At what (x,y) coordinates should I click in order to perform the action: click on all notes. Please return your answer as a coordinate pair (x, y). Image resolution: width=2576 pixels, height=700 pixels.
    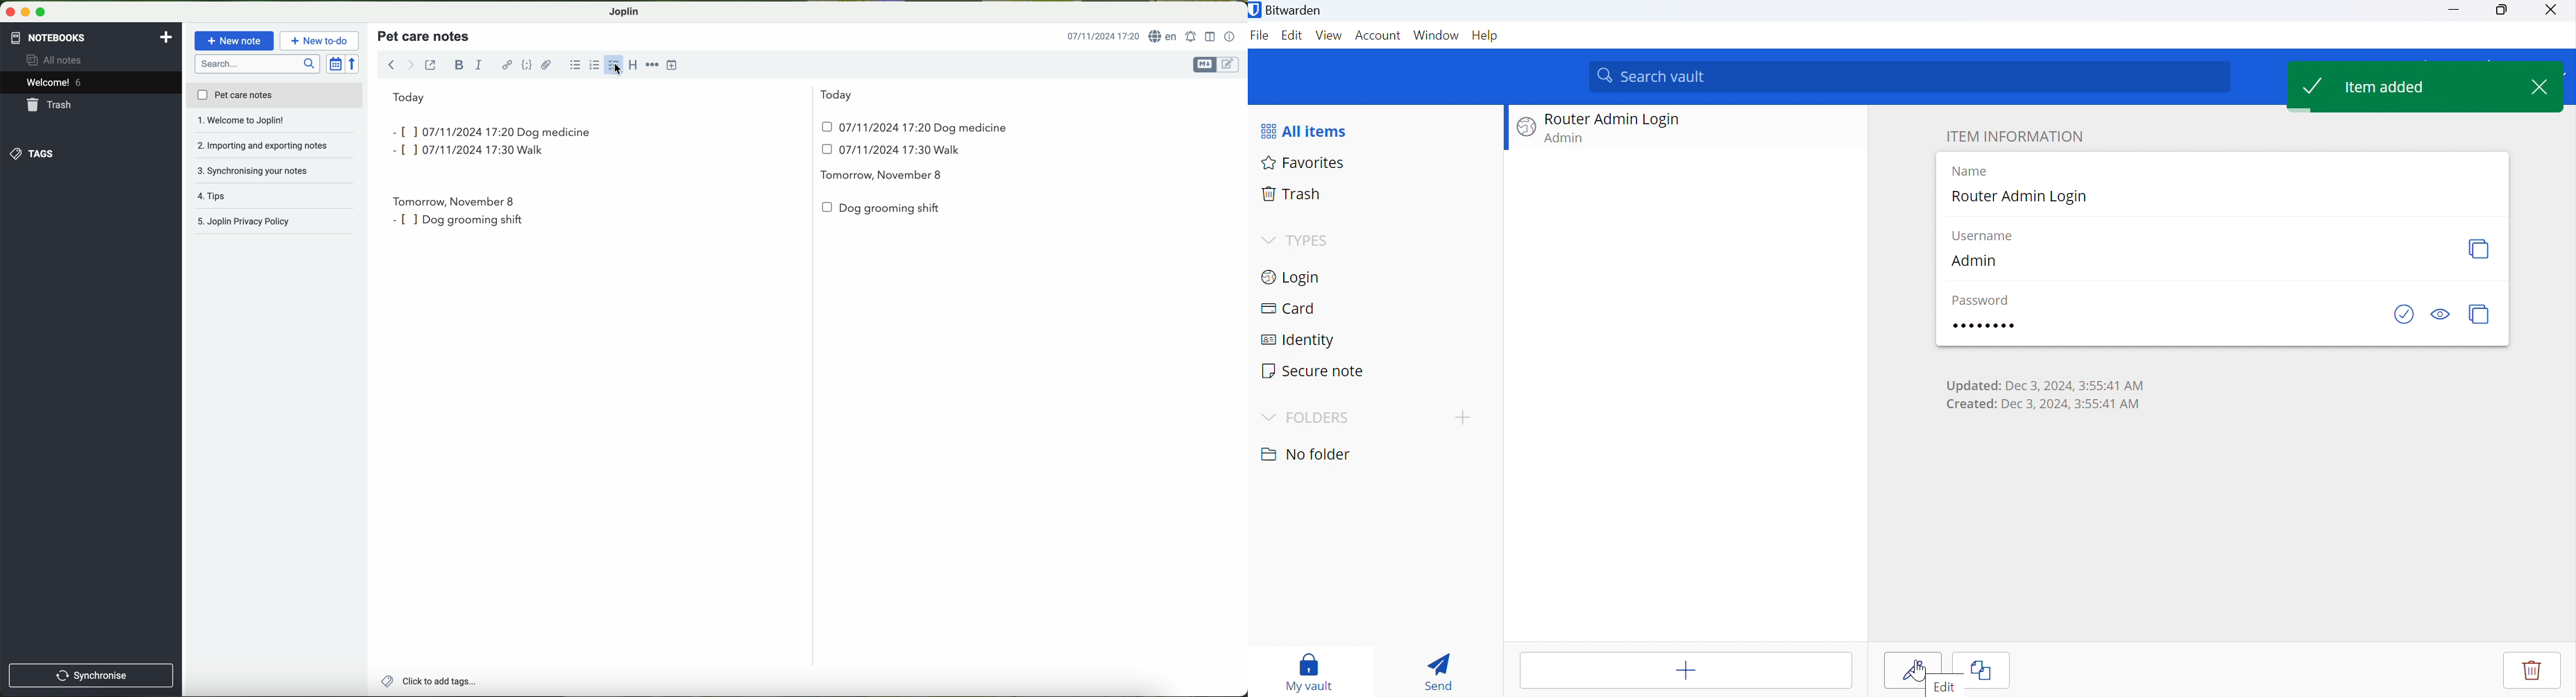
    Looking at the image, I should click on (57, 61).